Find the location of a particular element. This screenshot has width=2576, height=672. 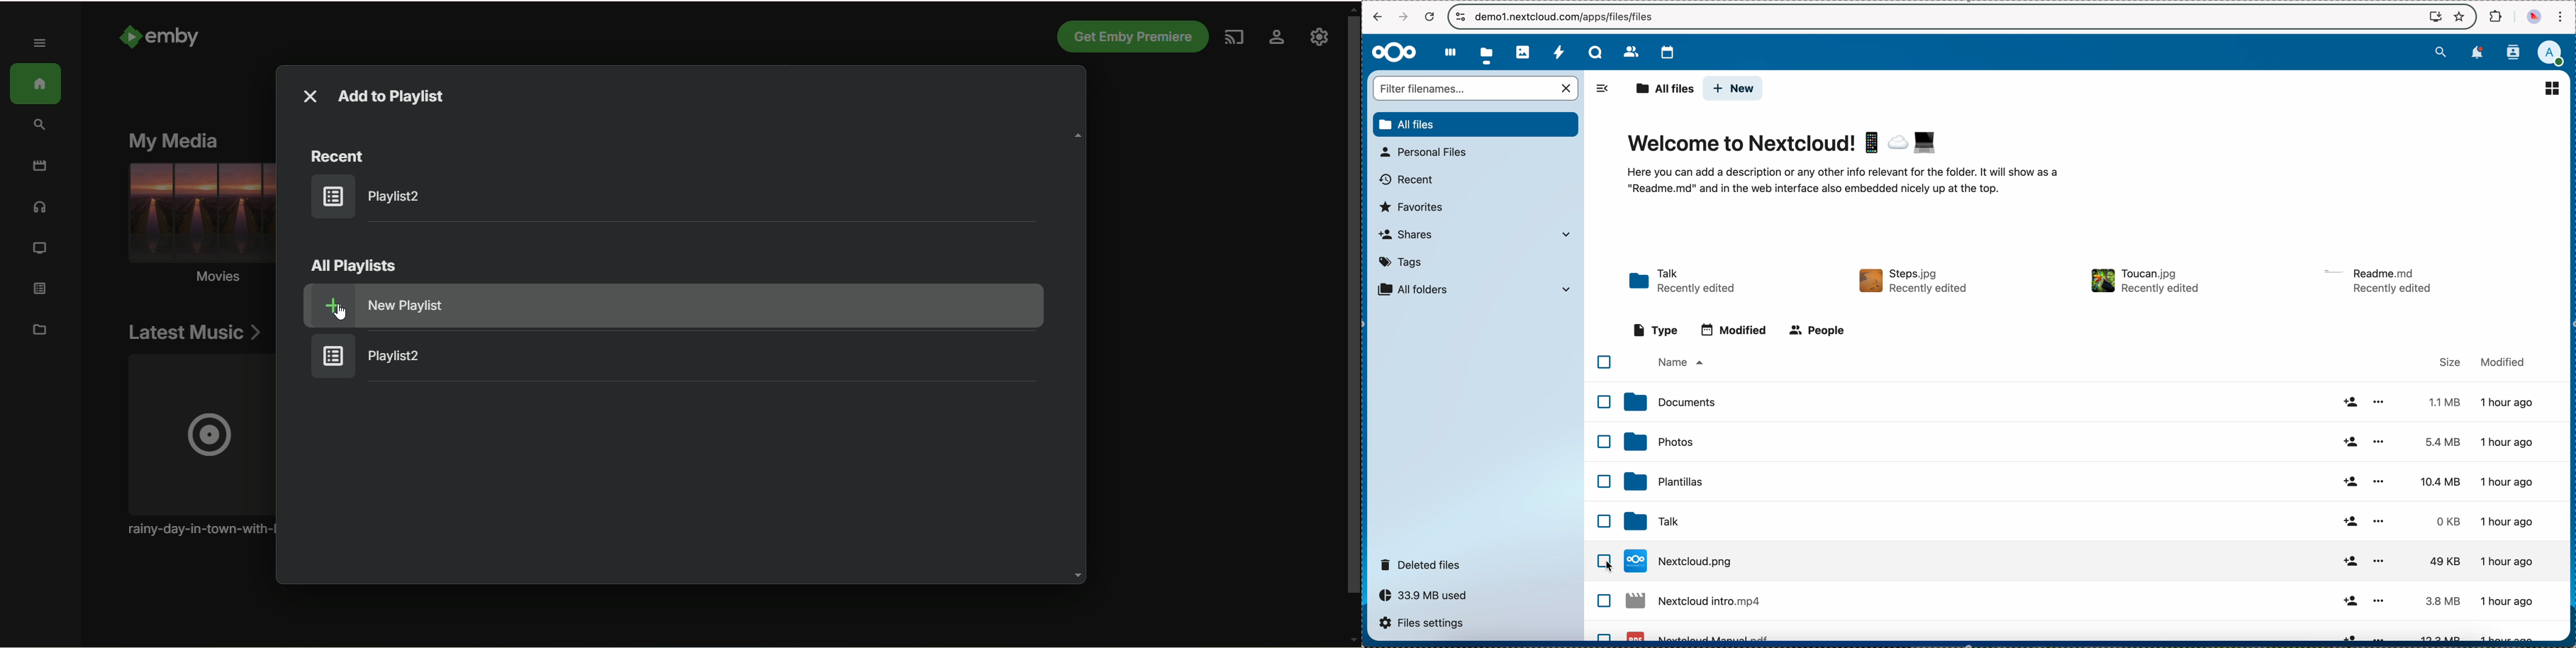

cancel  is located at coordinates (1430, 17).